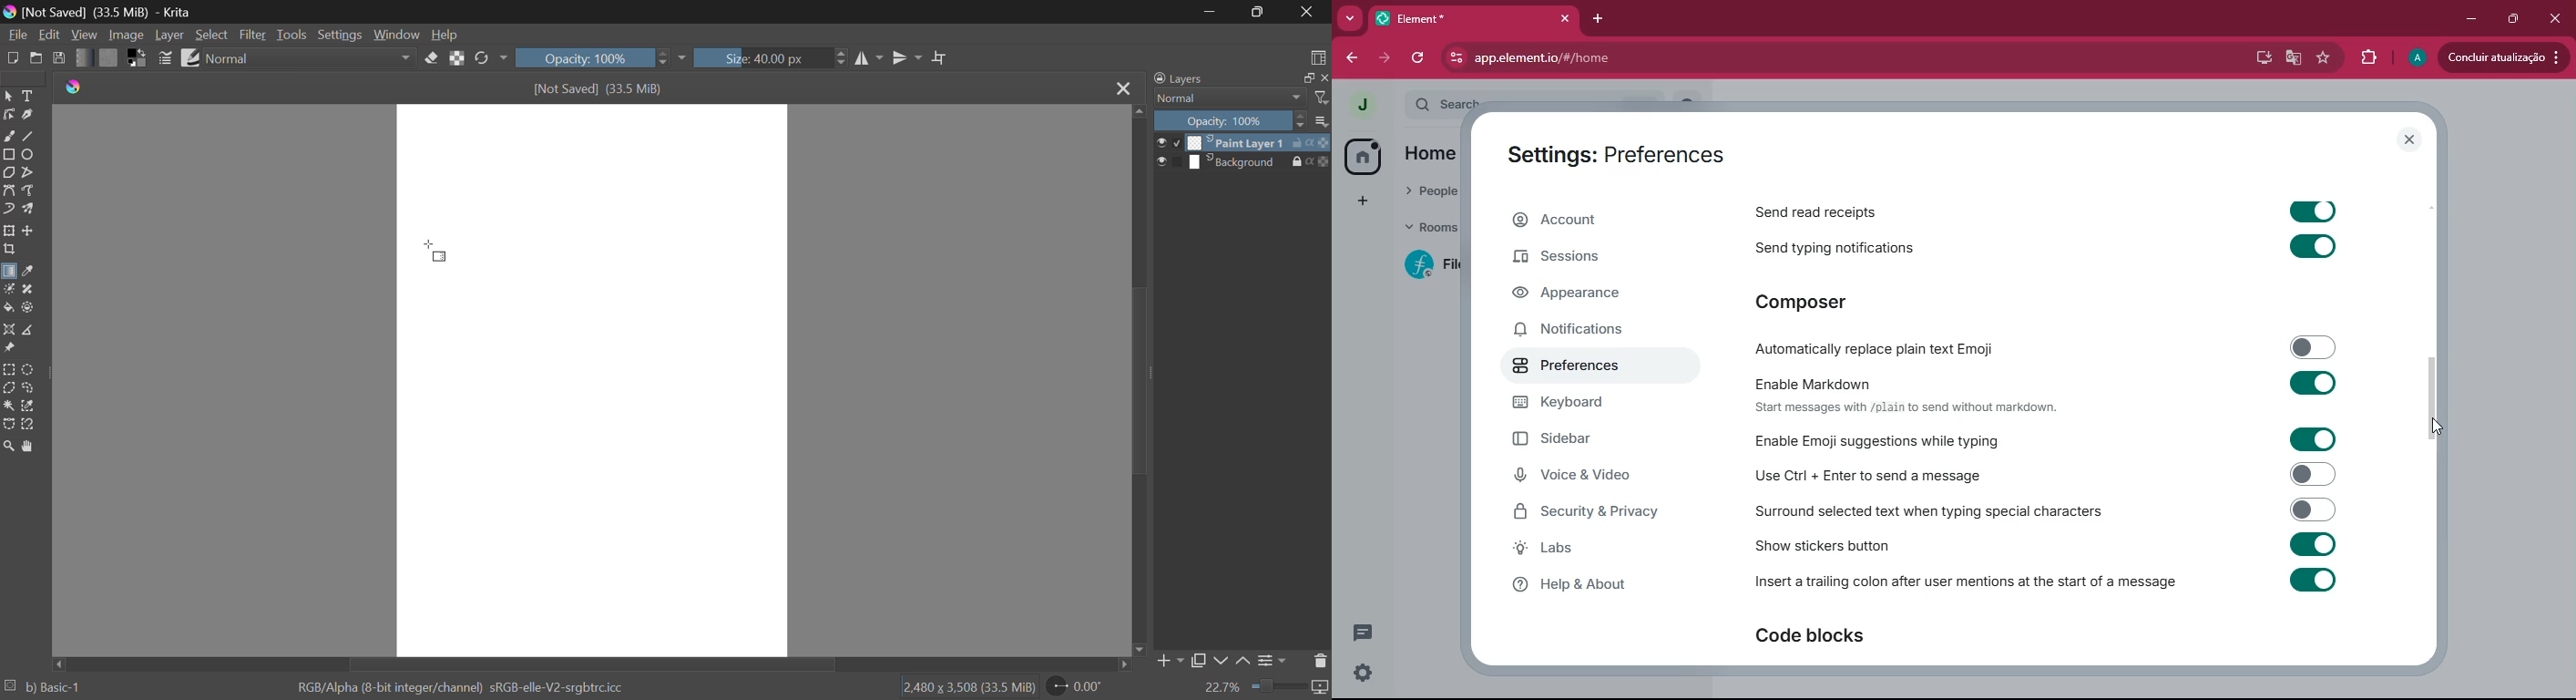 Image resolution: width=2576 pixels, height=700 pixels. Describe the element at coordinates (8, 94) in the screenshot. I see `Select` at that location.